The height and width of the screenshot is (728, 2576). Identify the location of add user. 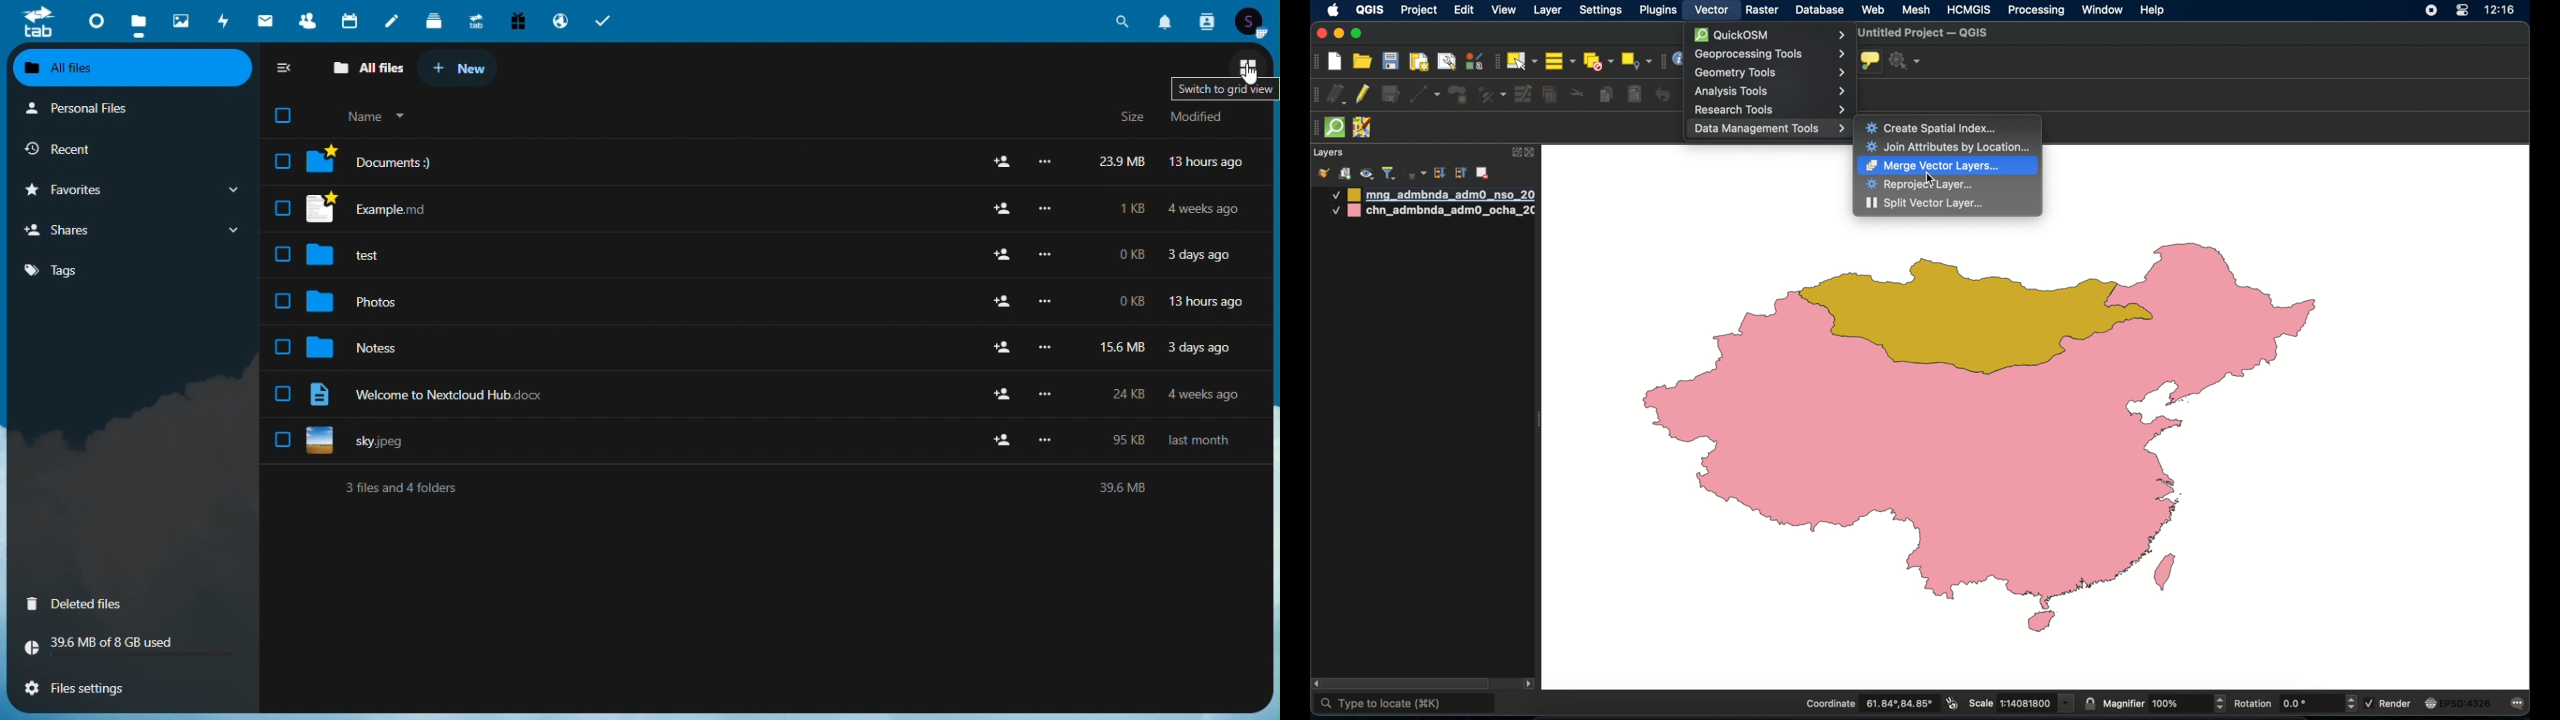
(998, 348).